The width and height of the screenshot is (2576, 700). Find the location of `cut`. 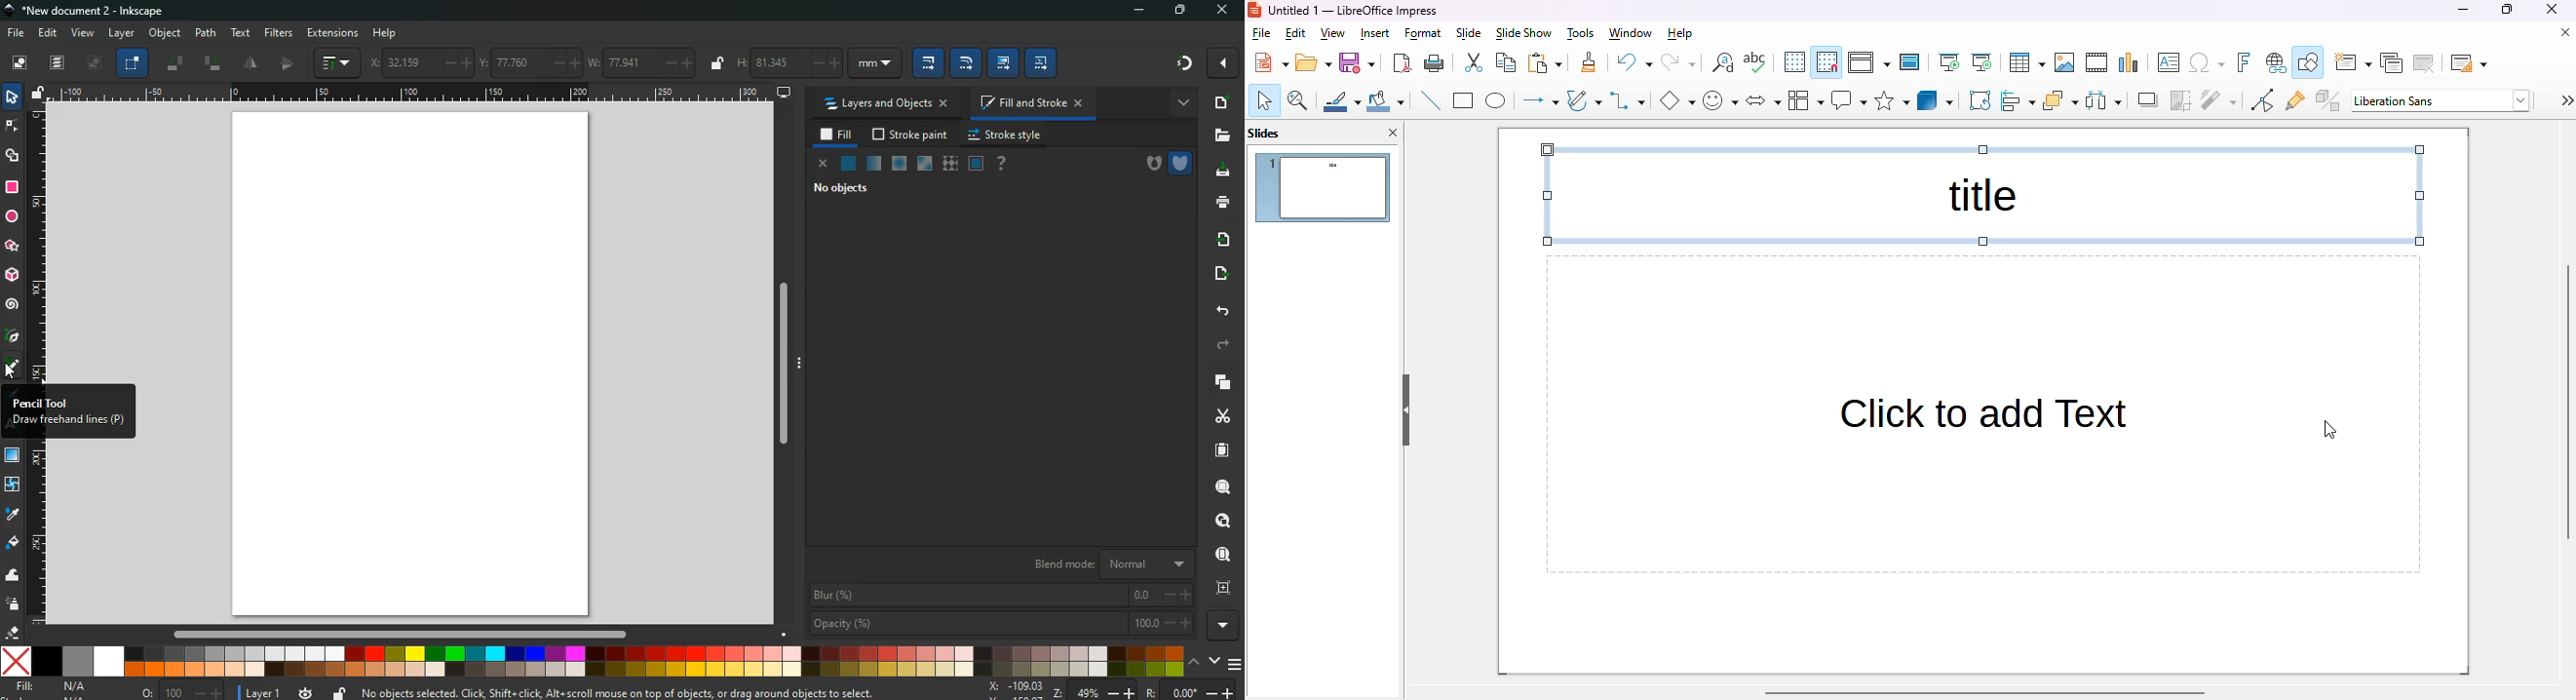

cut is located at coordinates (1220, 417).